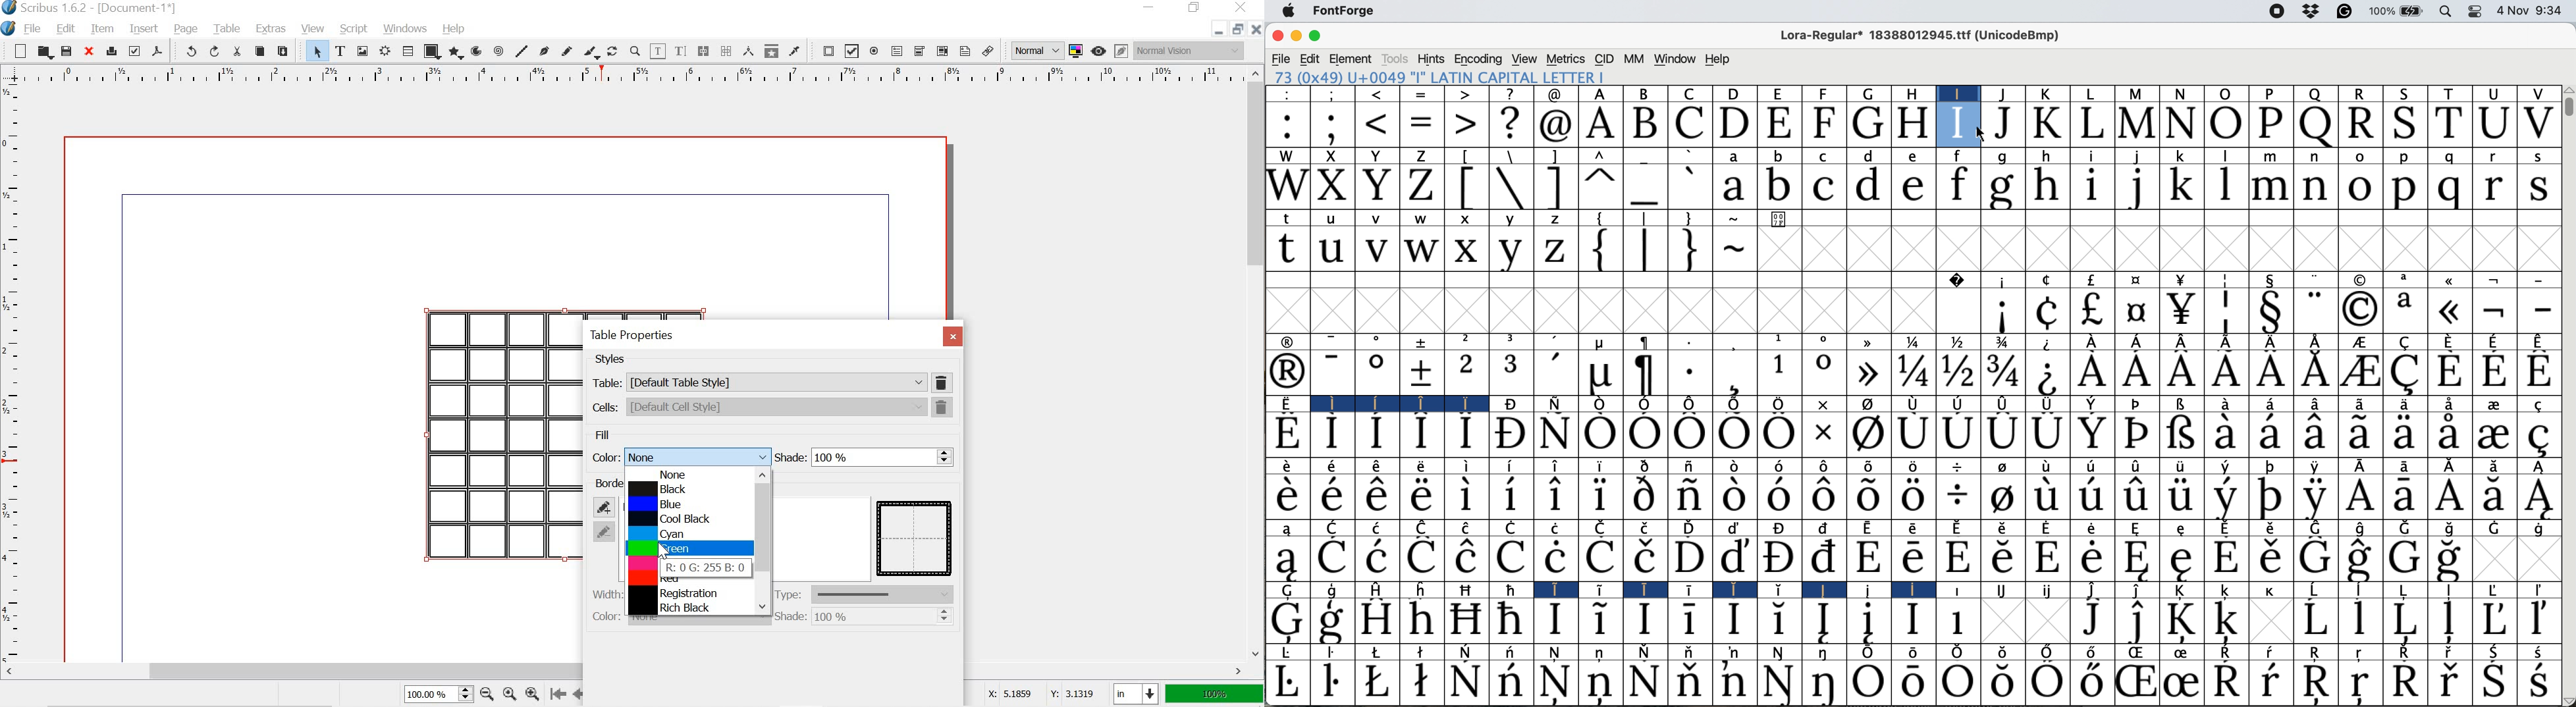  Describe the element at coordinates (1554, 126) in the screenshot. I see `@` at that location.